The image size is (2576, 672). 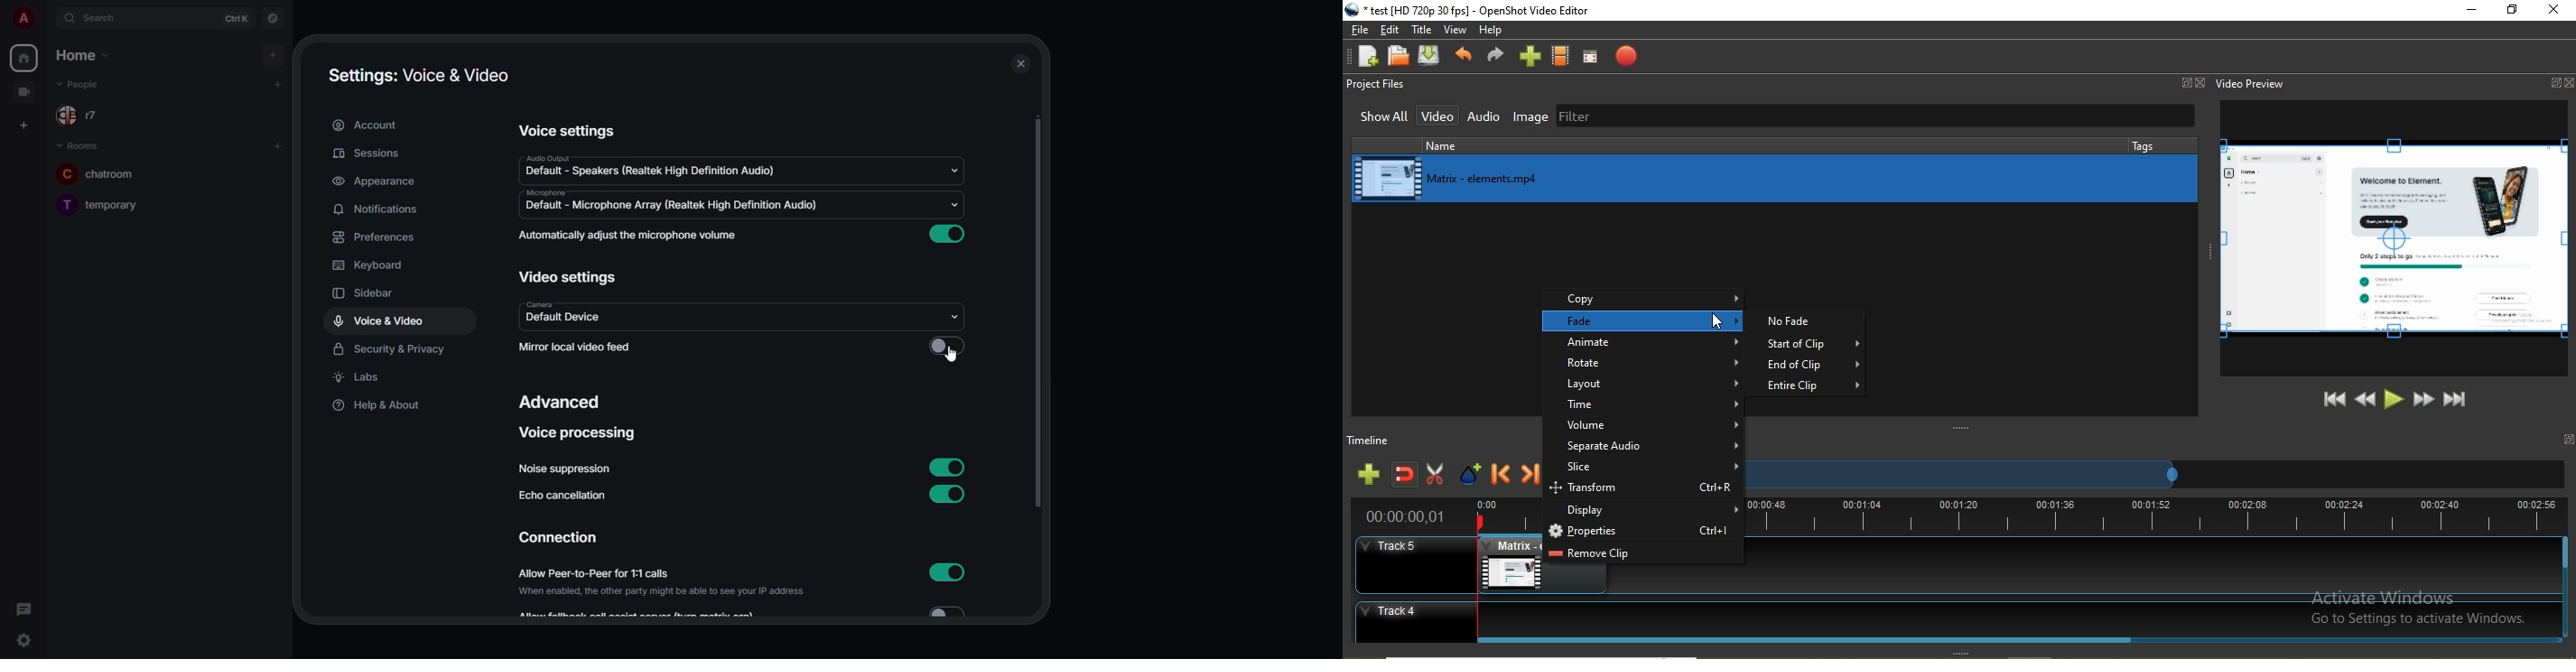 I want to click on scroll bar, so click(x=1038, y=314).